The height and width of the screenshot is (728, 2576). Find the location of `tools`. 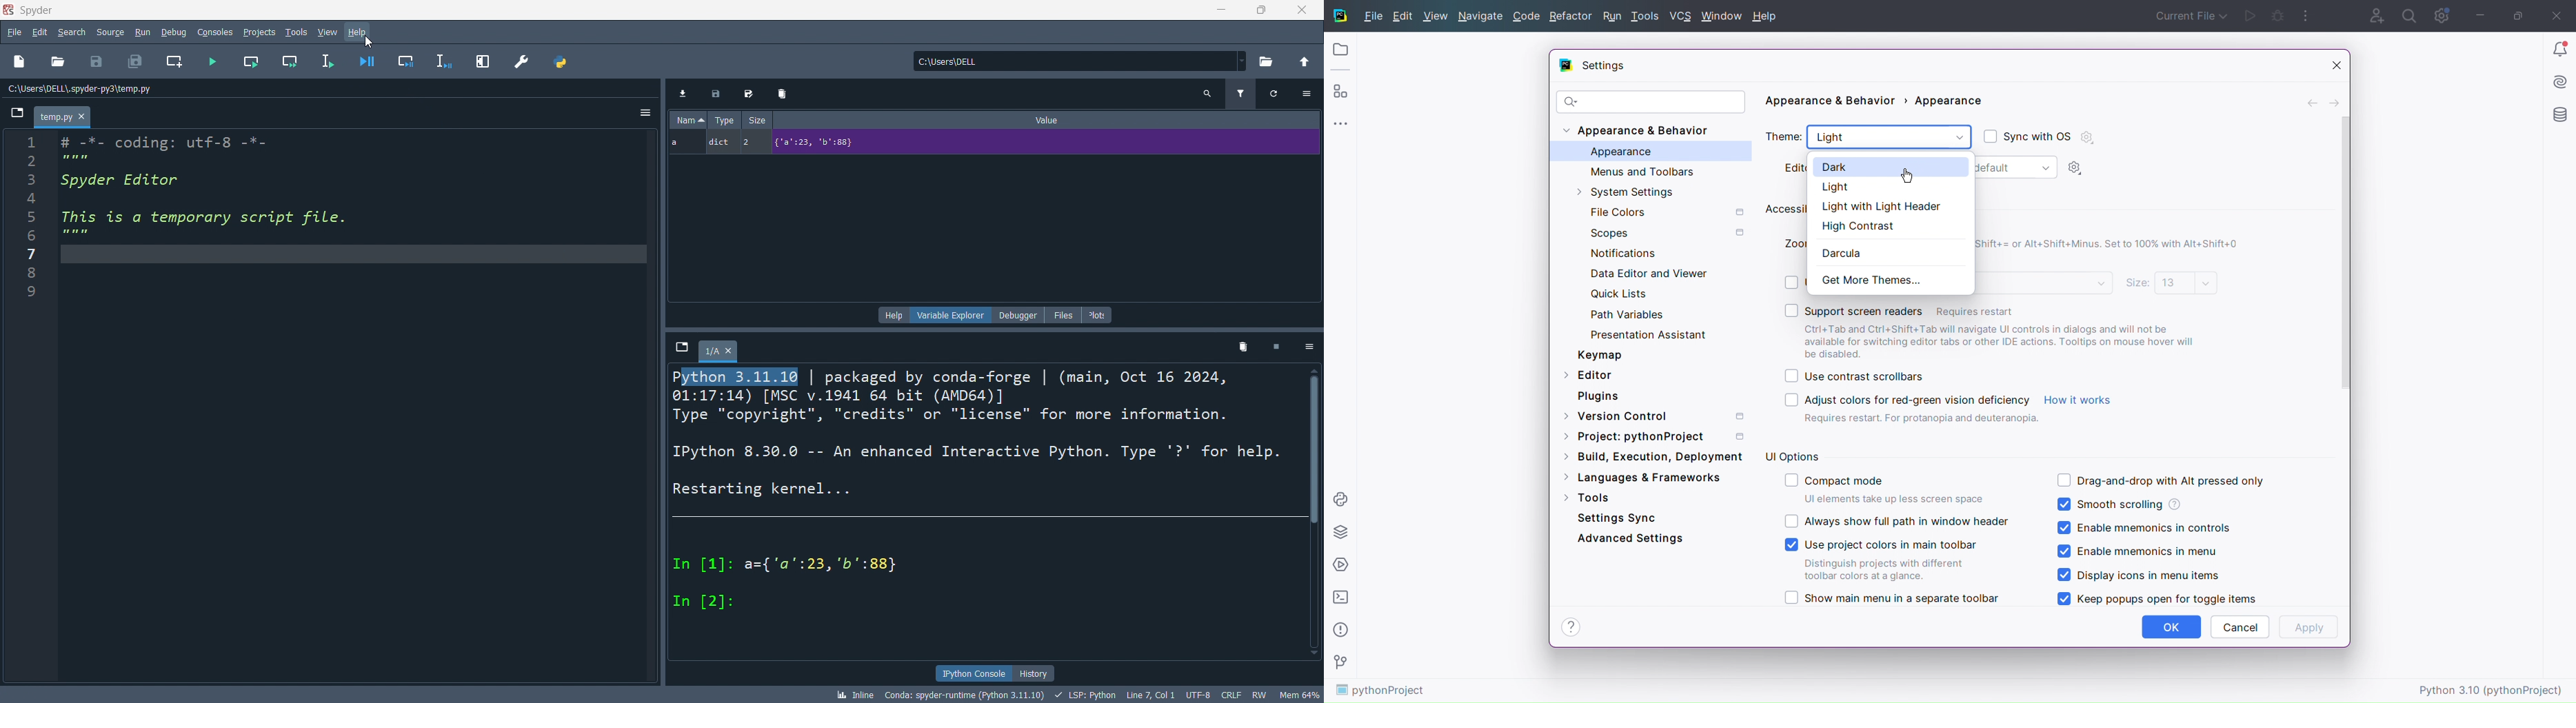

tools is located at coordinates (297, 33).